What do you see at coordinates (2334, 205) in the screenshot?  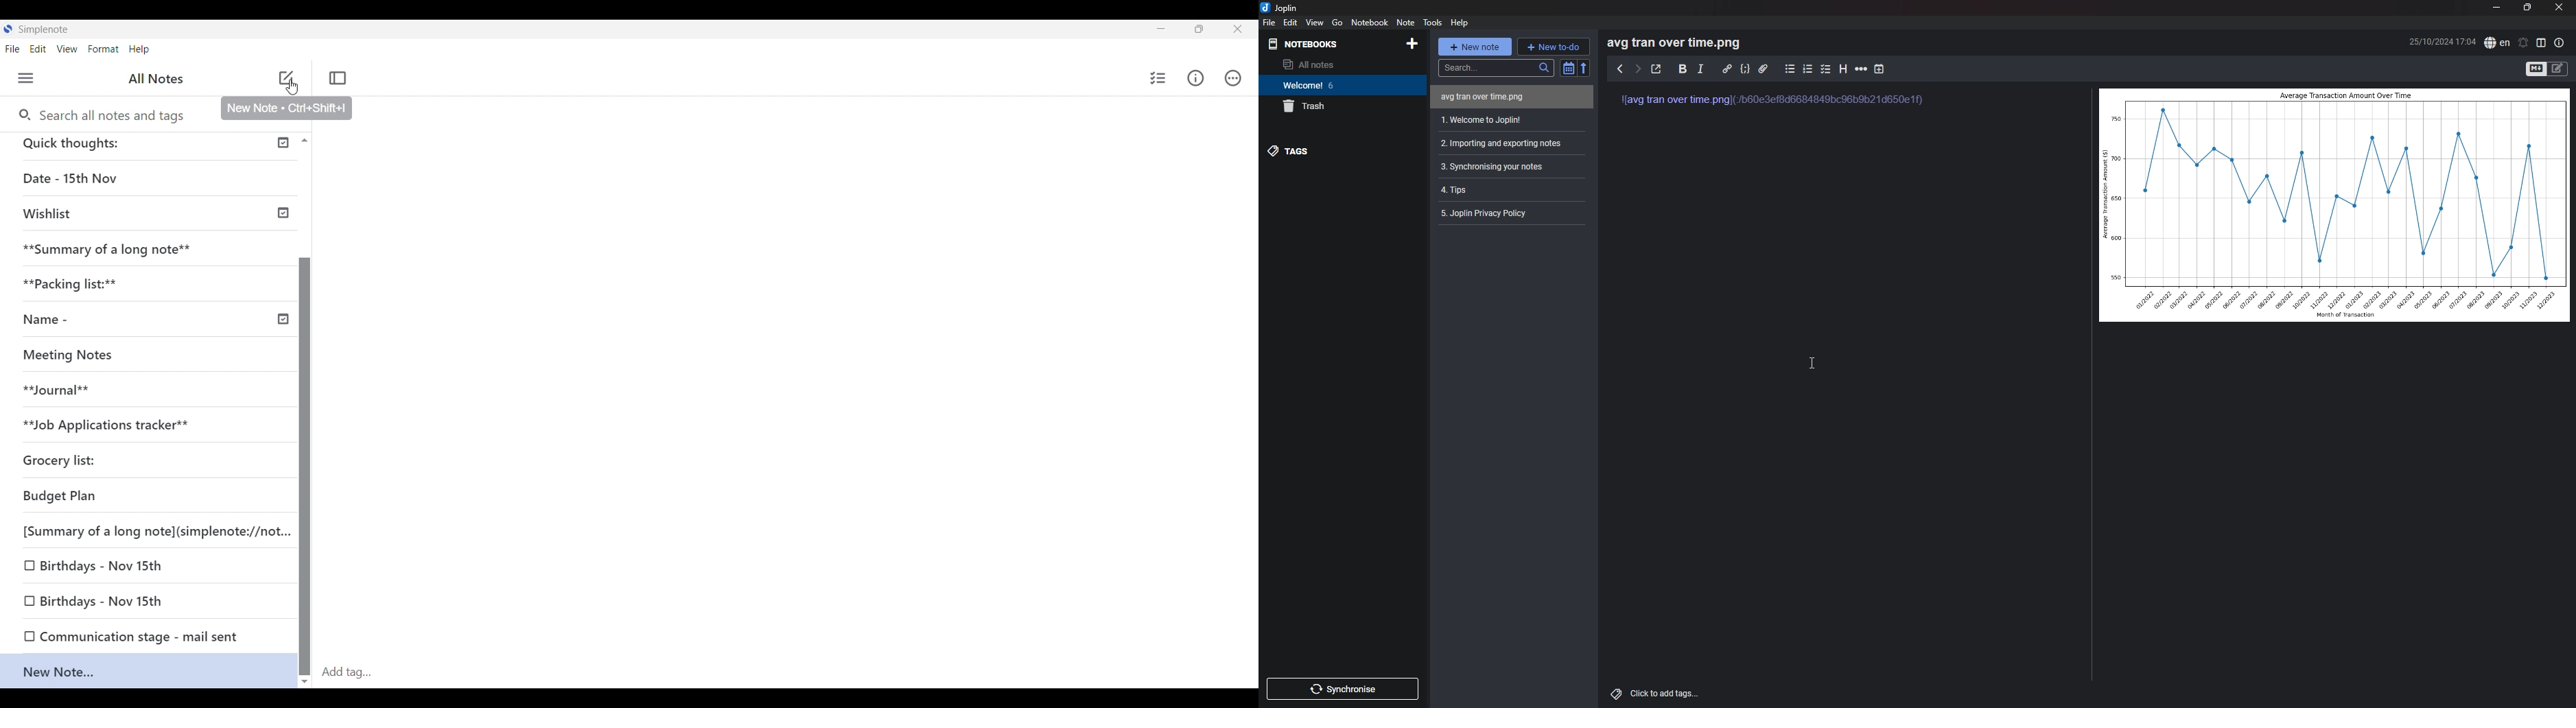 I see `Average transaction Overtime Graph` at bounding box center [2334, 205].